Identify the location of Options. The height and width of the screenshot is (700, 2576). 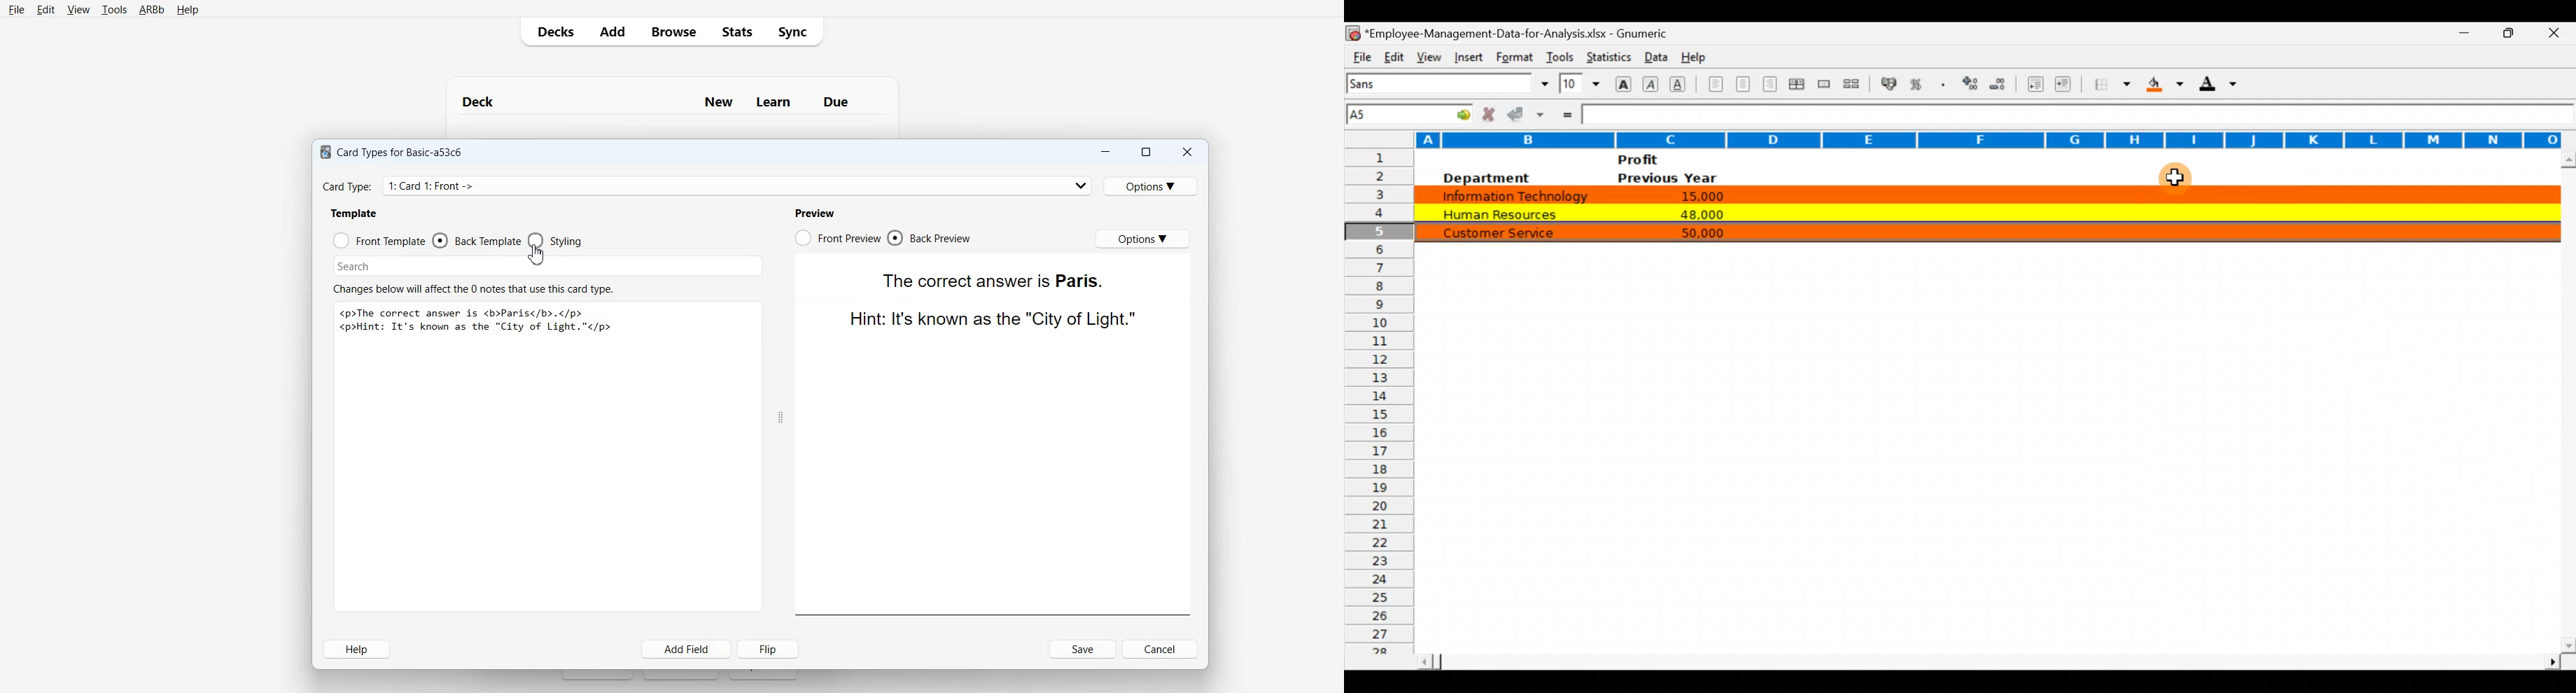
(1142, 238).